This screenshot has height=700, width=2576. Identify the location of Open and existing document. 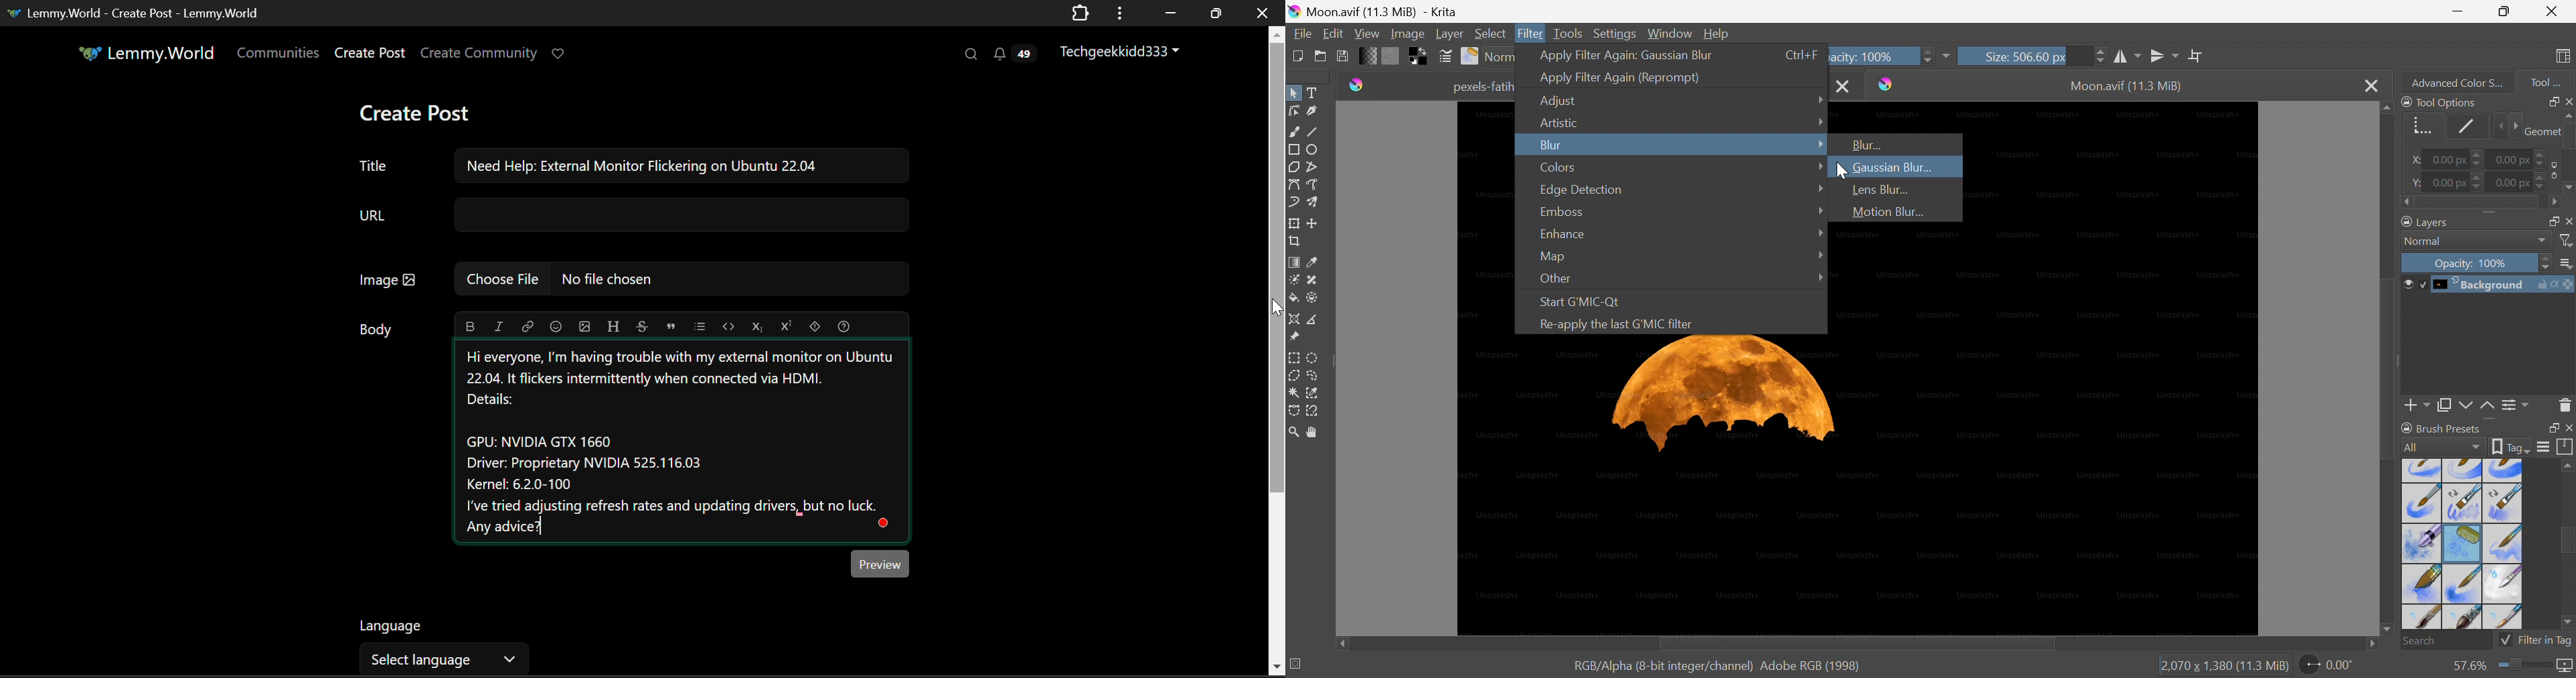
(1321, 56).